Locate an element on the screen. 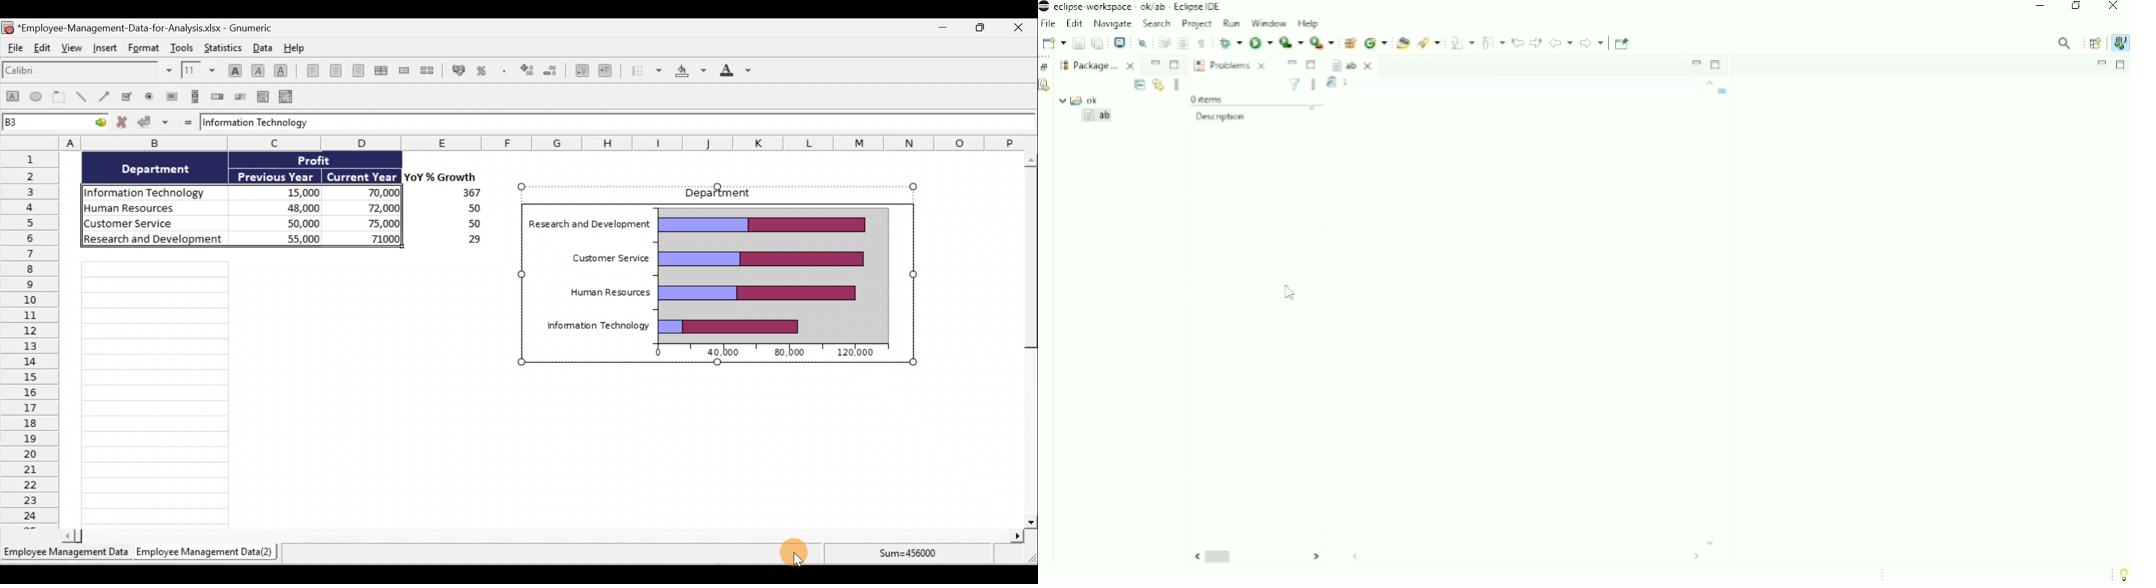 The image size is (2156, 588). Statistics is located at coordinates (223, 47).